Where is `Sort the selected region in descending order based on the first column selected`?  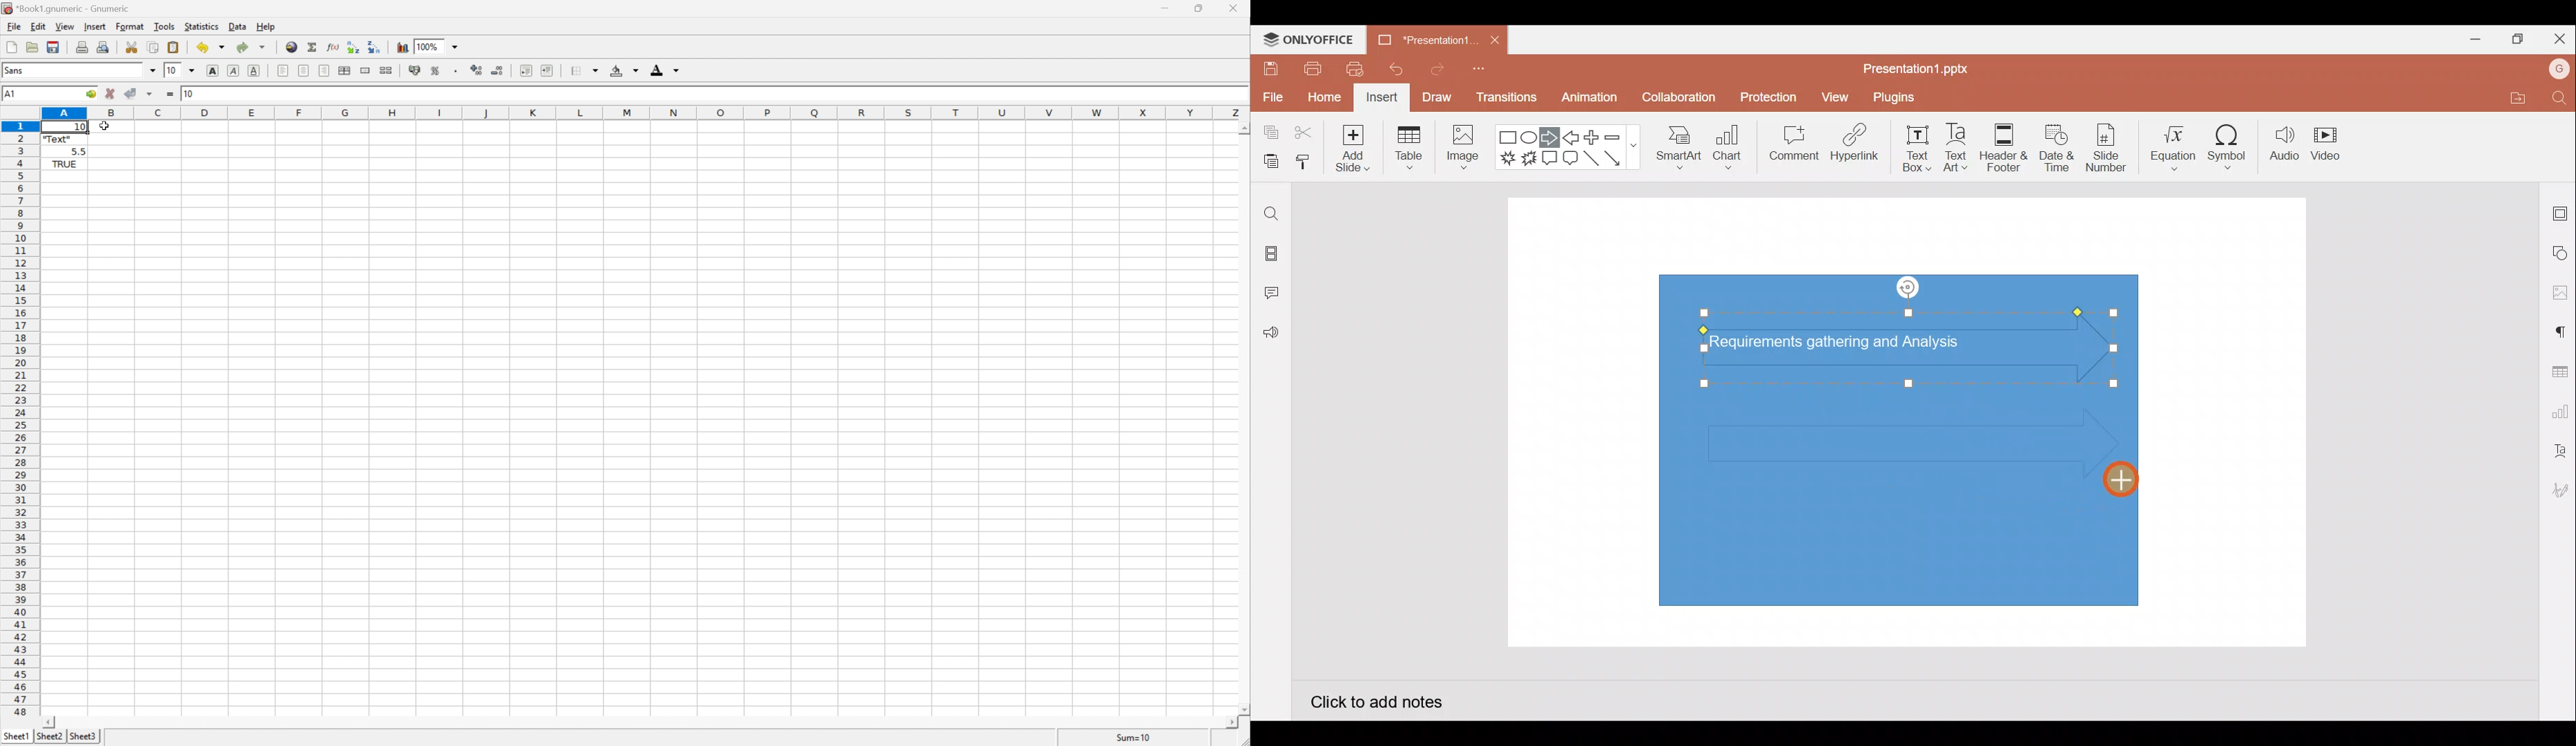 Sort the selected region in descending order based on the first column selected is located at coordinates (353, 47).